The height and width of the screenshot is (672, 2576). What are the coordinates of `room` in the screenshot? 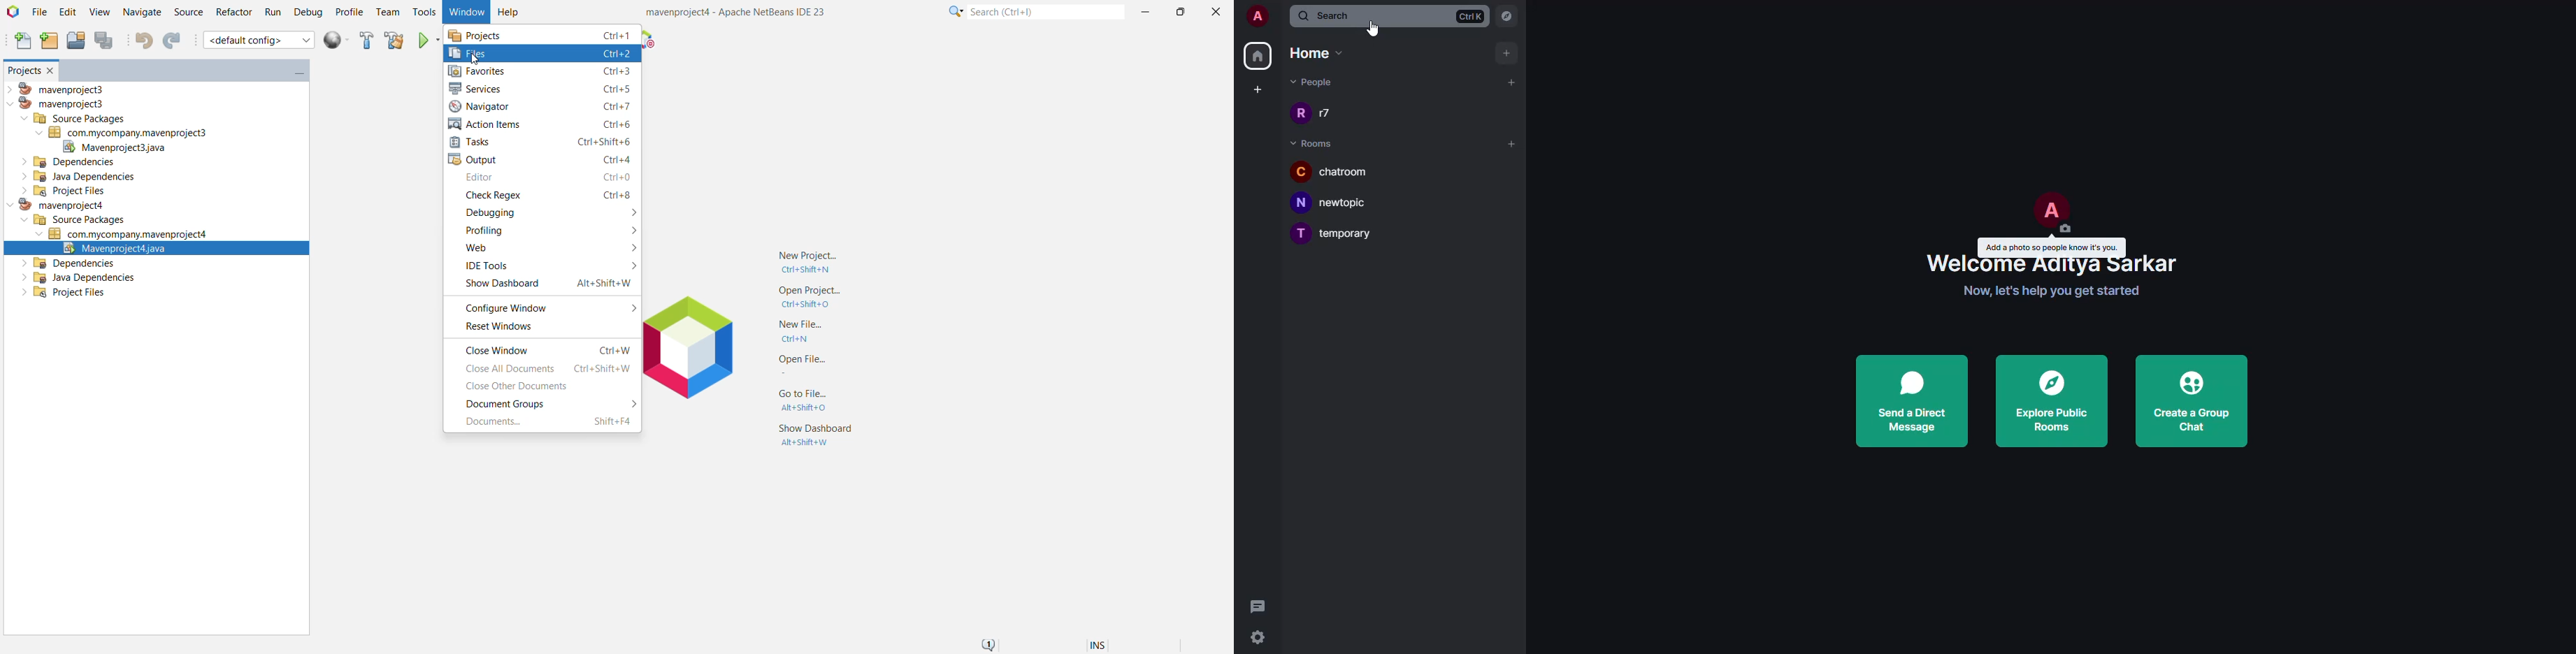 It's located at (1332, 171).